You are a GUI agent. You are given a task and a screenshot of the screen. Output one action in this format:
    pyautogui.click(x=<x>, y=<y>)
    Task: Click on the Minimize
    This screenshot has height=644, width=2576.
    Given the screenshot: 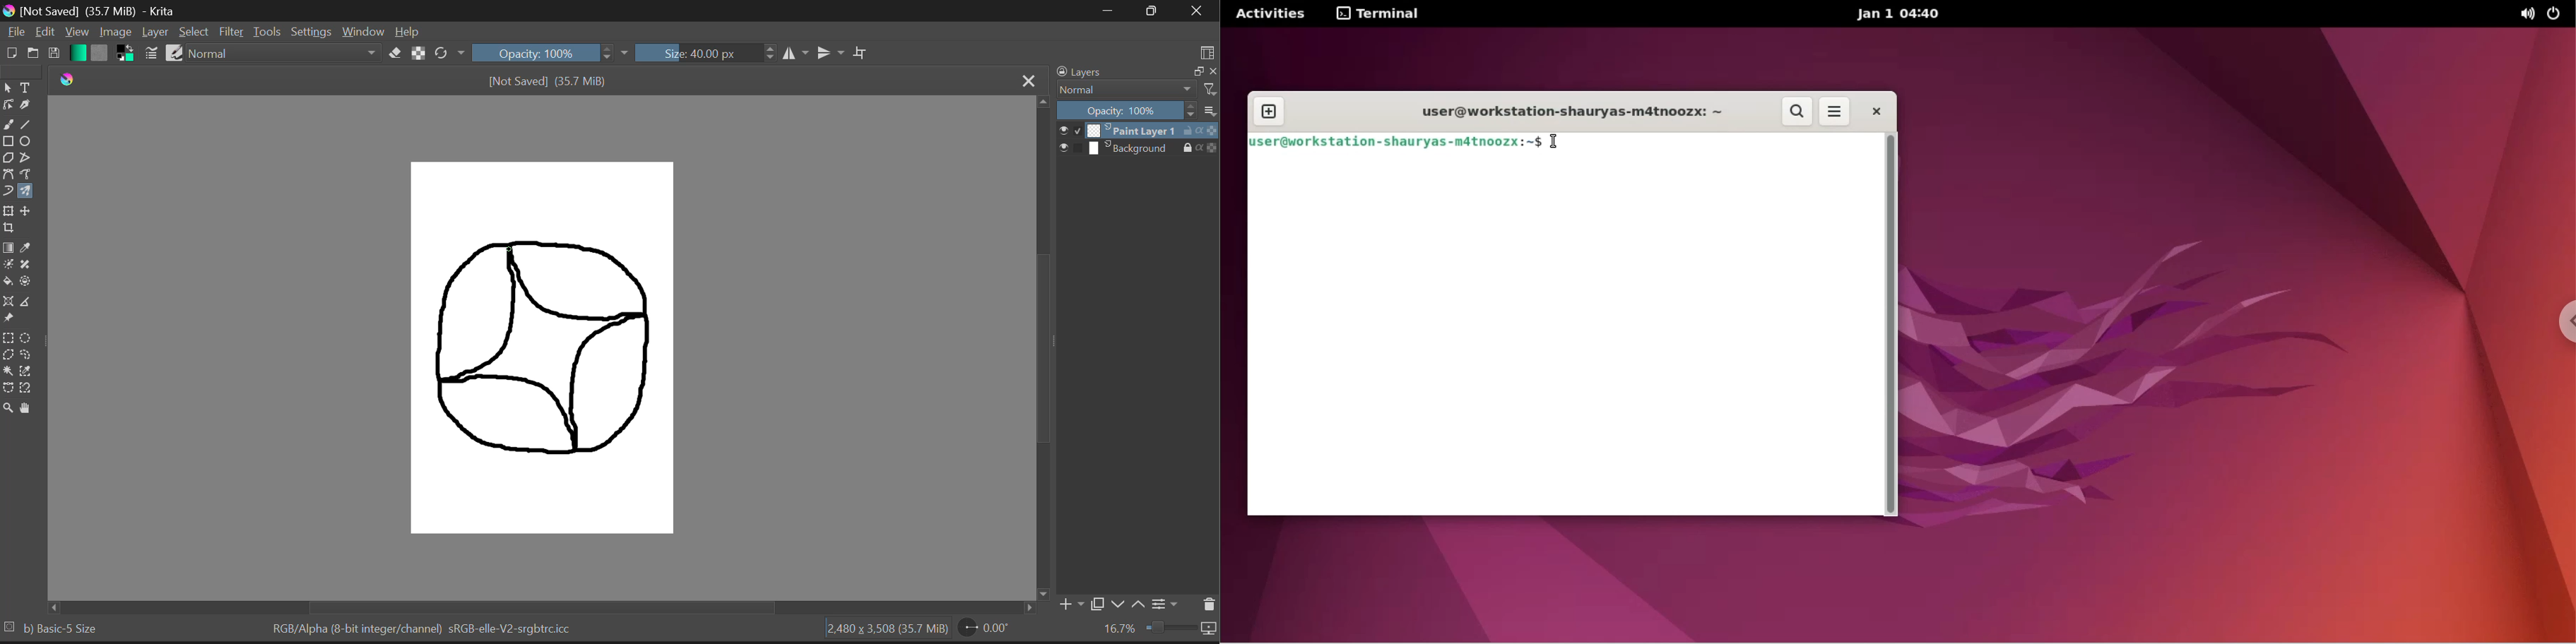 What is the action you would take?
    pyautogui.click(x=1155, y=11)
    